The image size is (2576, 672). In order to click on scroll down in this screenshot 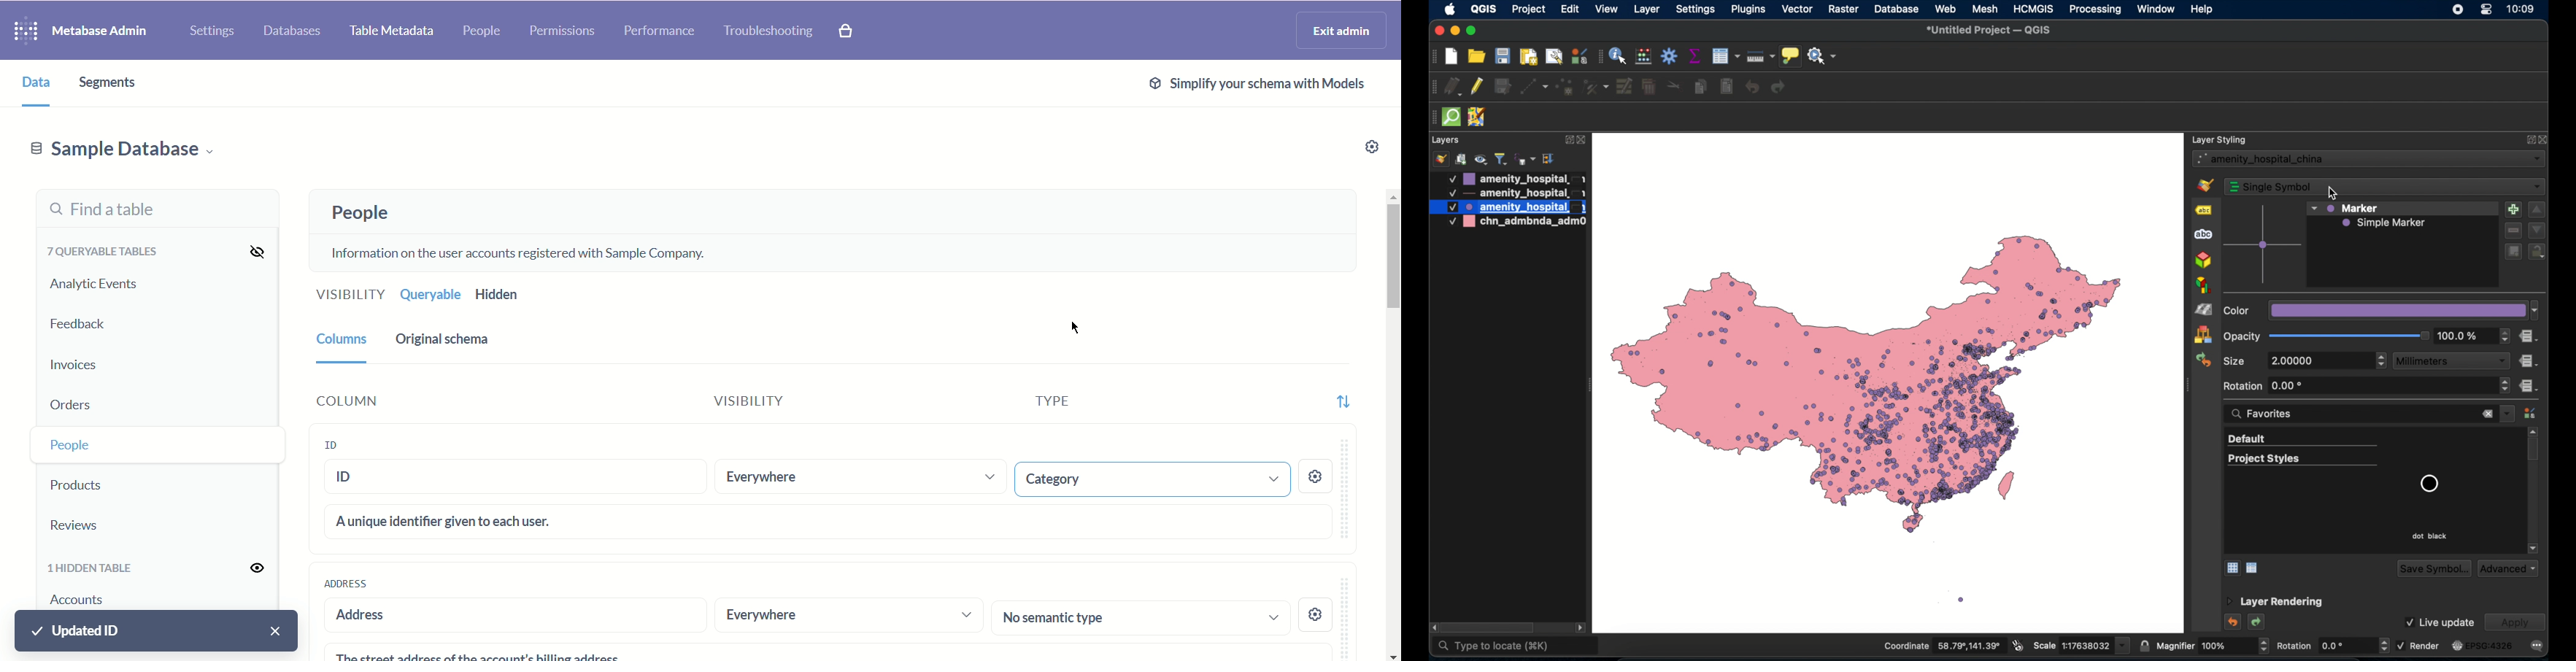, I will do `click(2533, 548)`.